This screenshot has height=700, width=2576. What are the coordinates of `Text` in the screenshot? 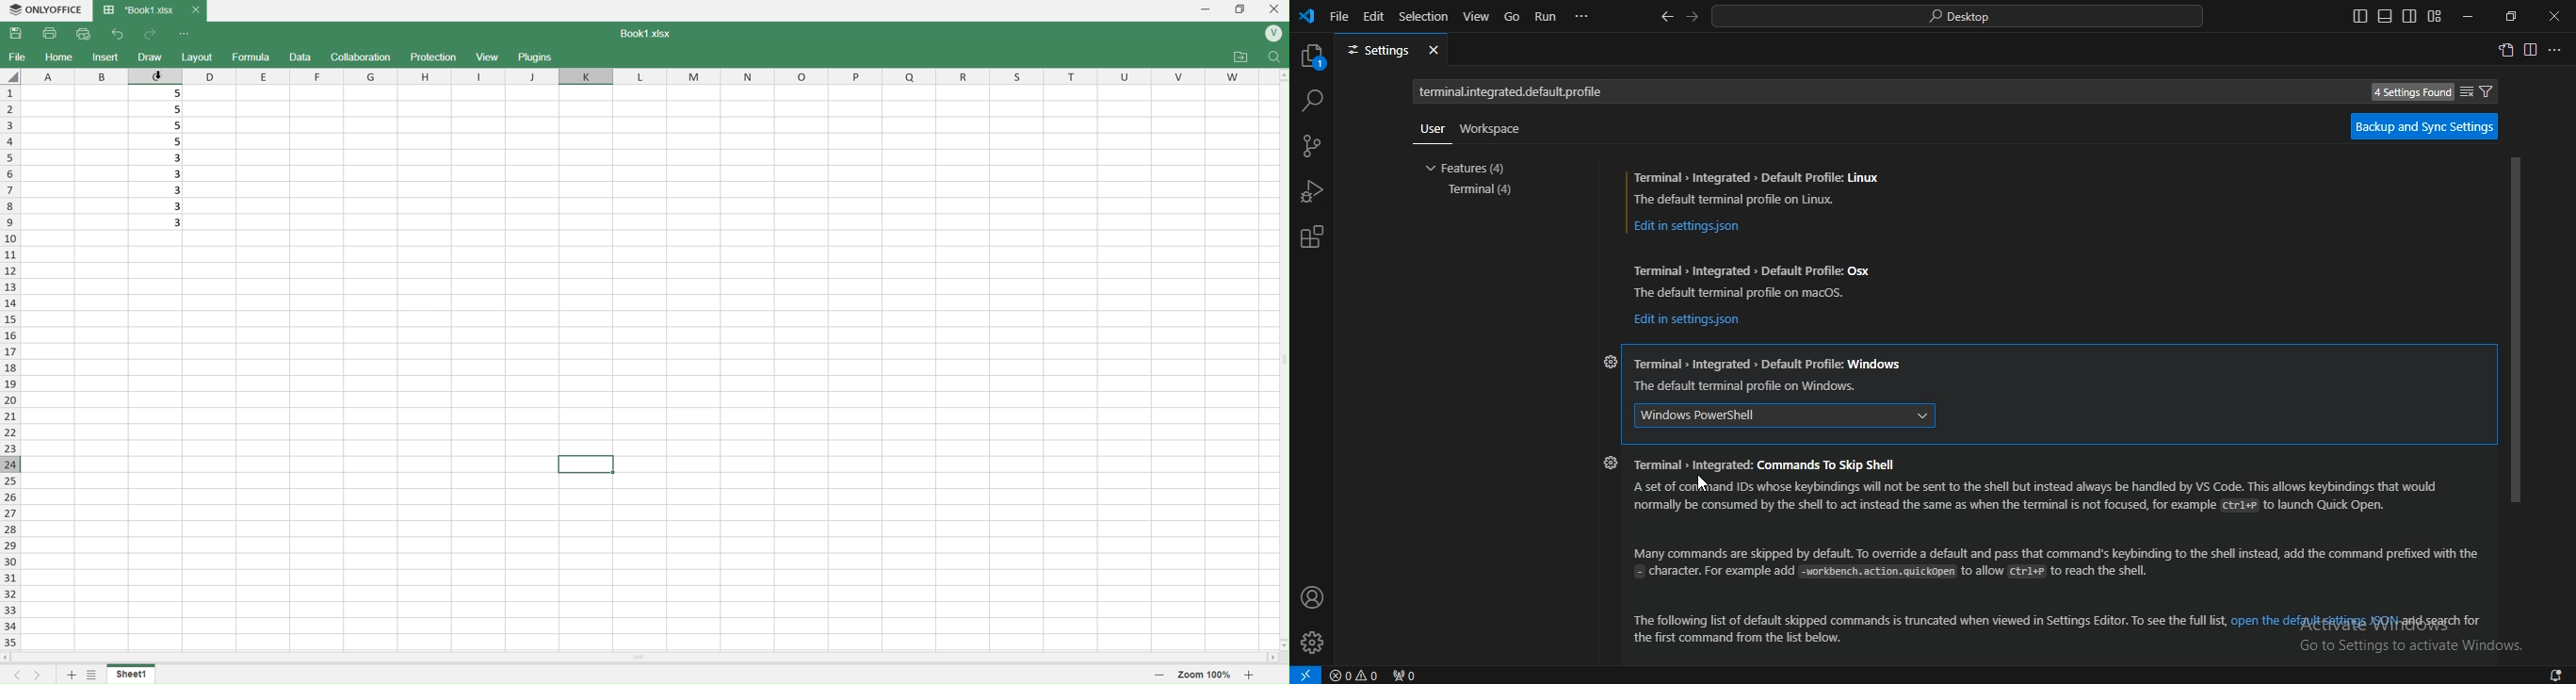 It's located at (642, 33).